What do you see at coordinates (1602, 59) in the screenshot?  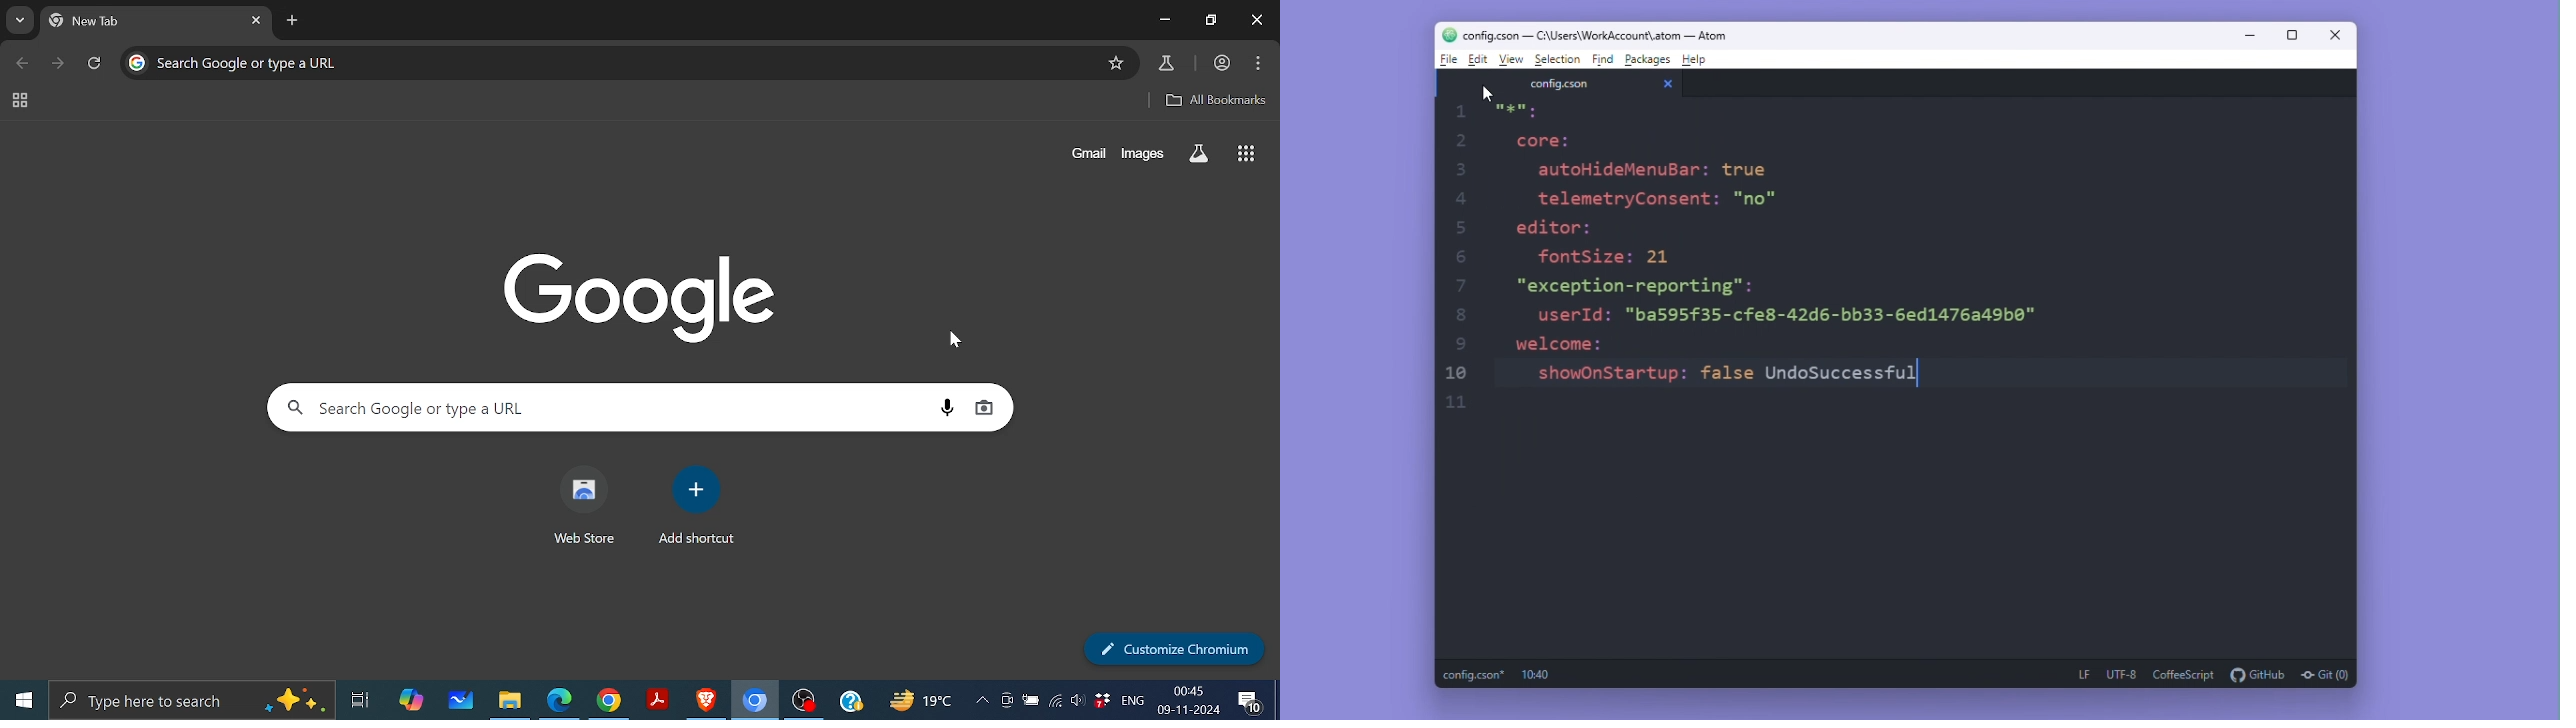 I see `Find` at bounding box center [1602, 59].